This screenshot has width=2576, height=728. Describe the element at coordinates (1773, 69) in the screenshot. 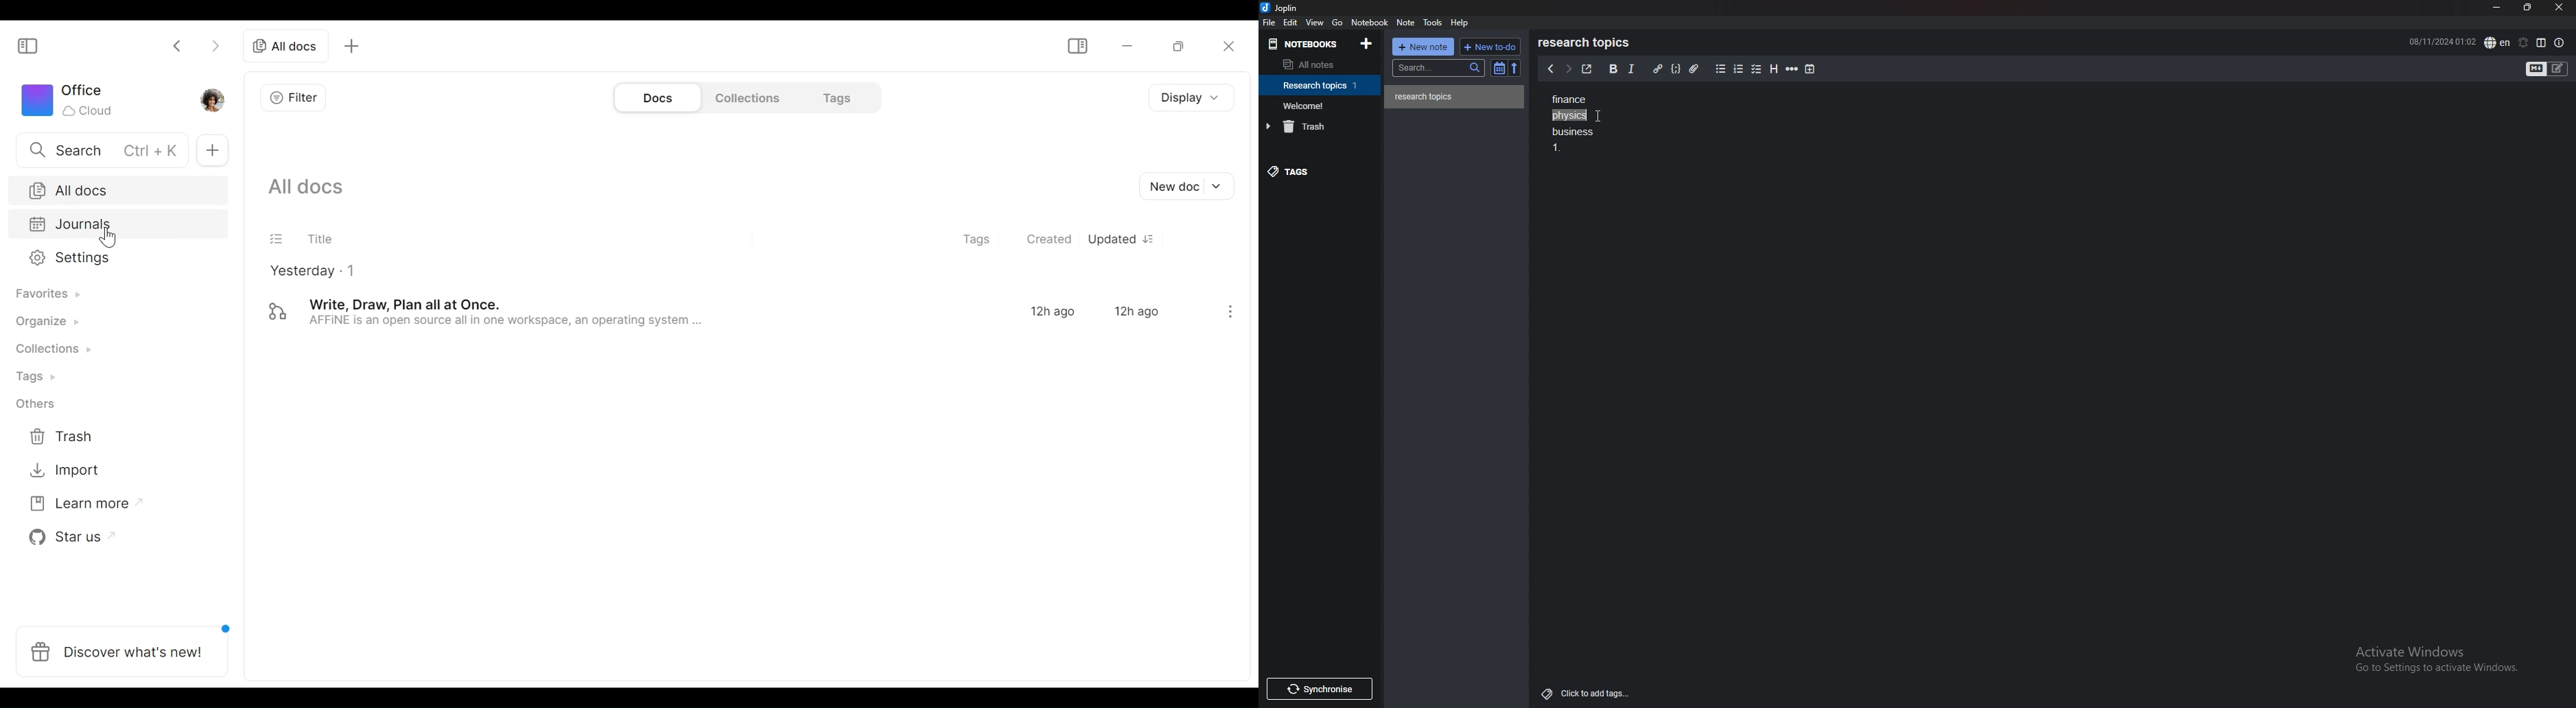

I see `heading` at that location.